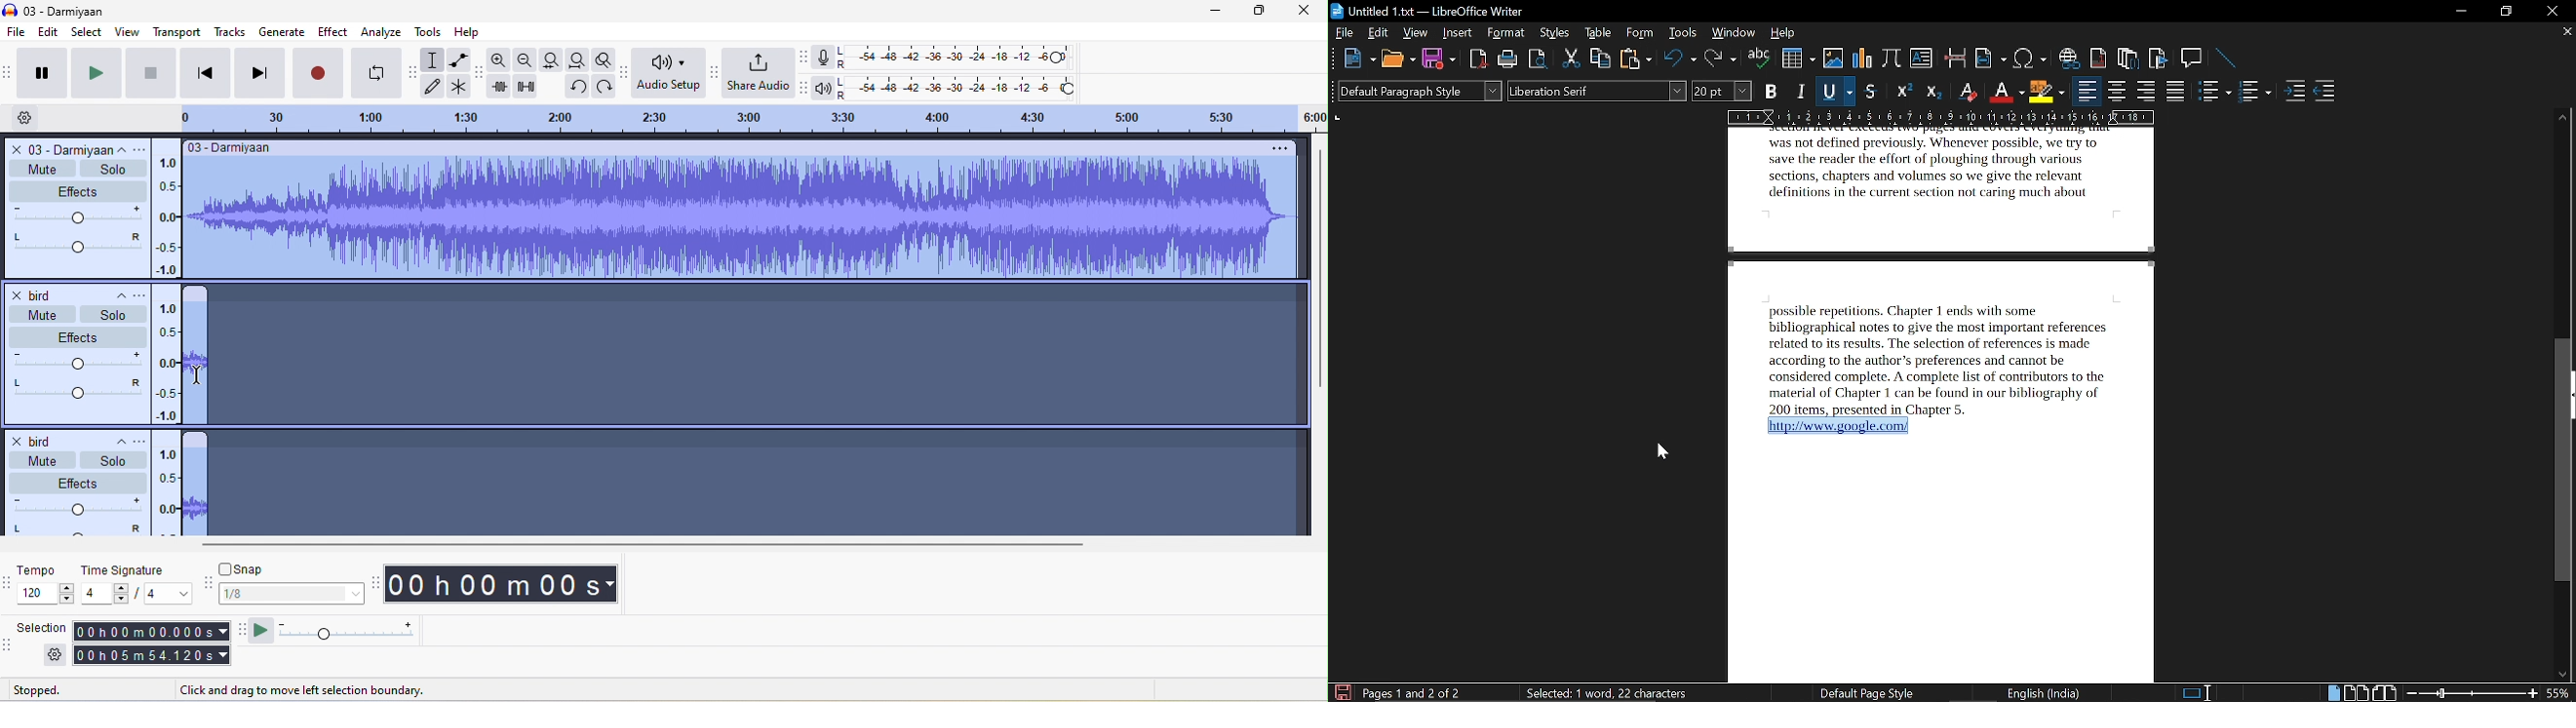 This screenshot has height=728, width=2576. What do you see at coordinates (9, 581) in the screenshot?
I see `audacity time selection toolbar` at bounding box center [9, 581].